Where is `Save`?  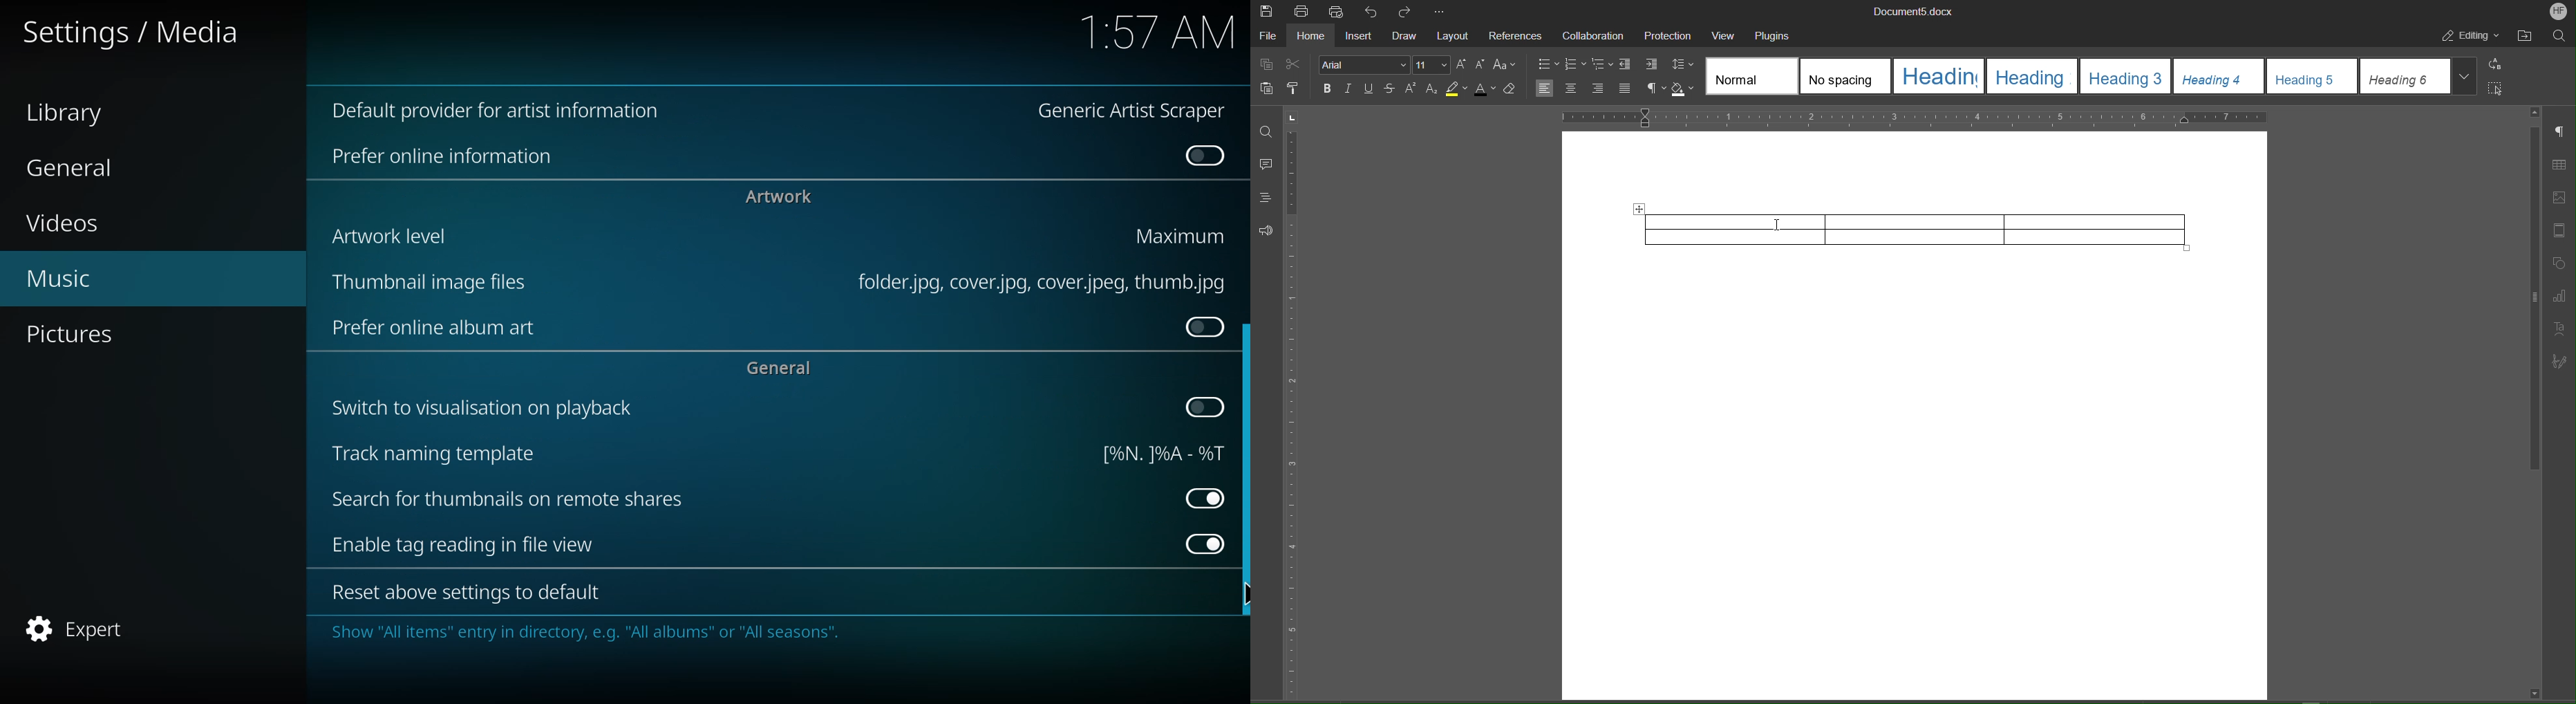
Save is located at coordinates (1266, 11).